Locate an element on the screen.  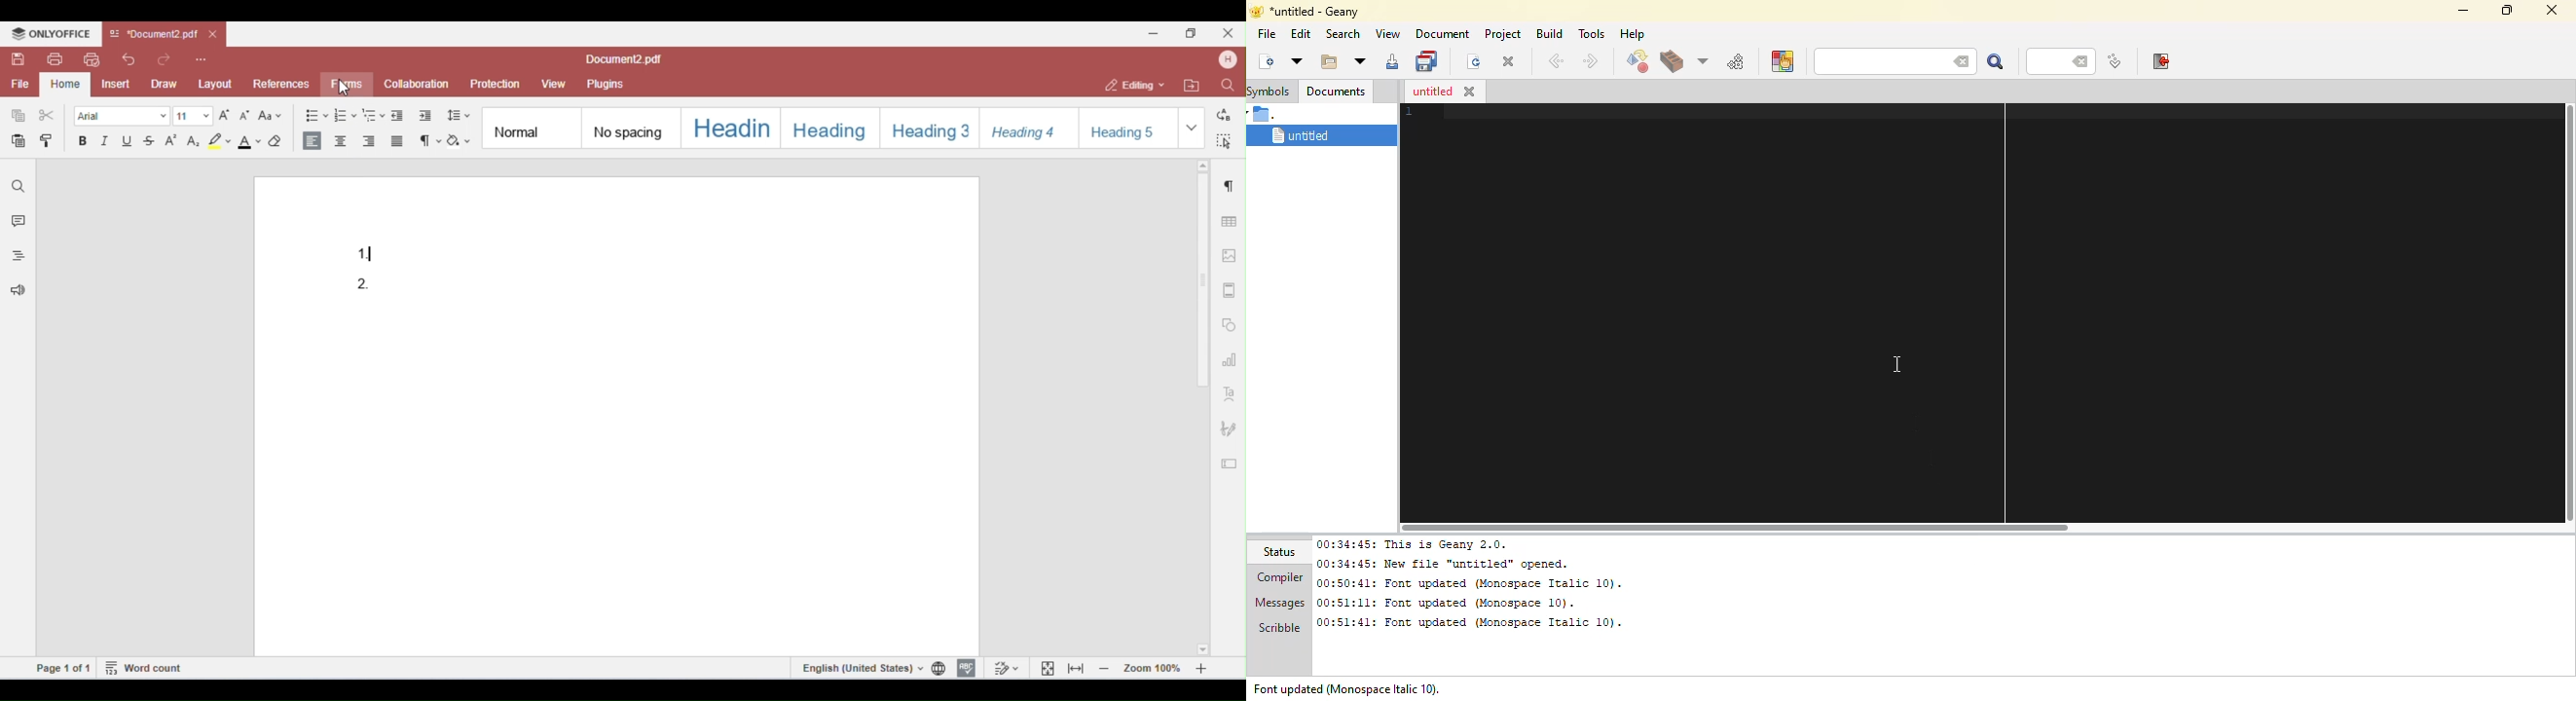
status is located at coordinates (1283, 552).